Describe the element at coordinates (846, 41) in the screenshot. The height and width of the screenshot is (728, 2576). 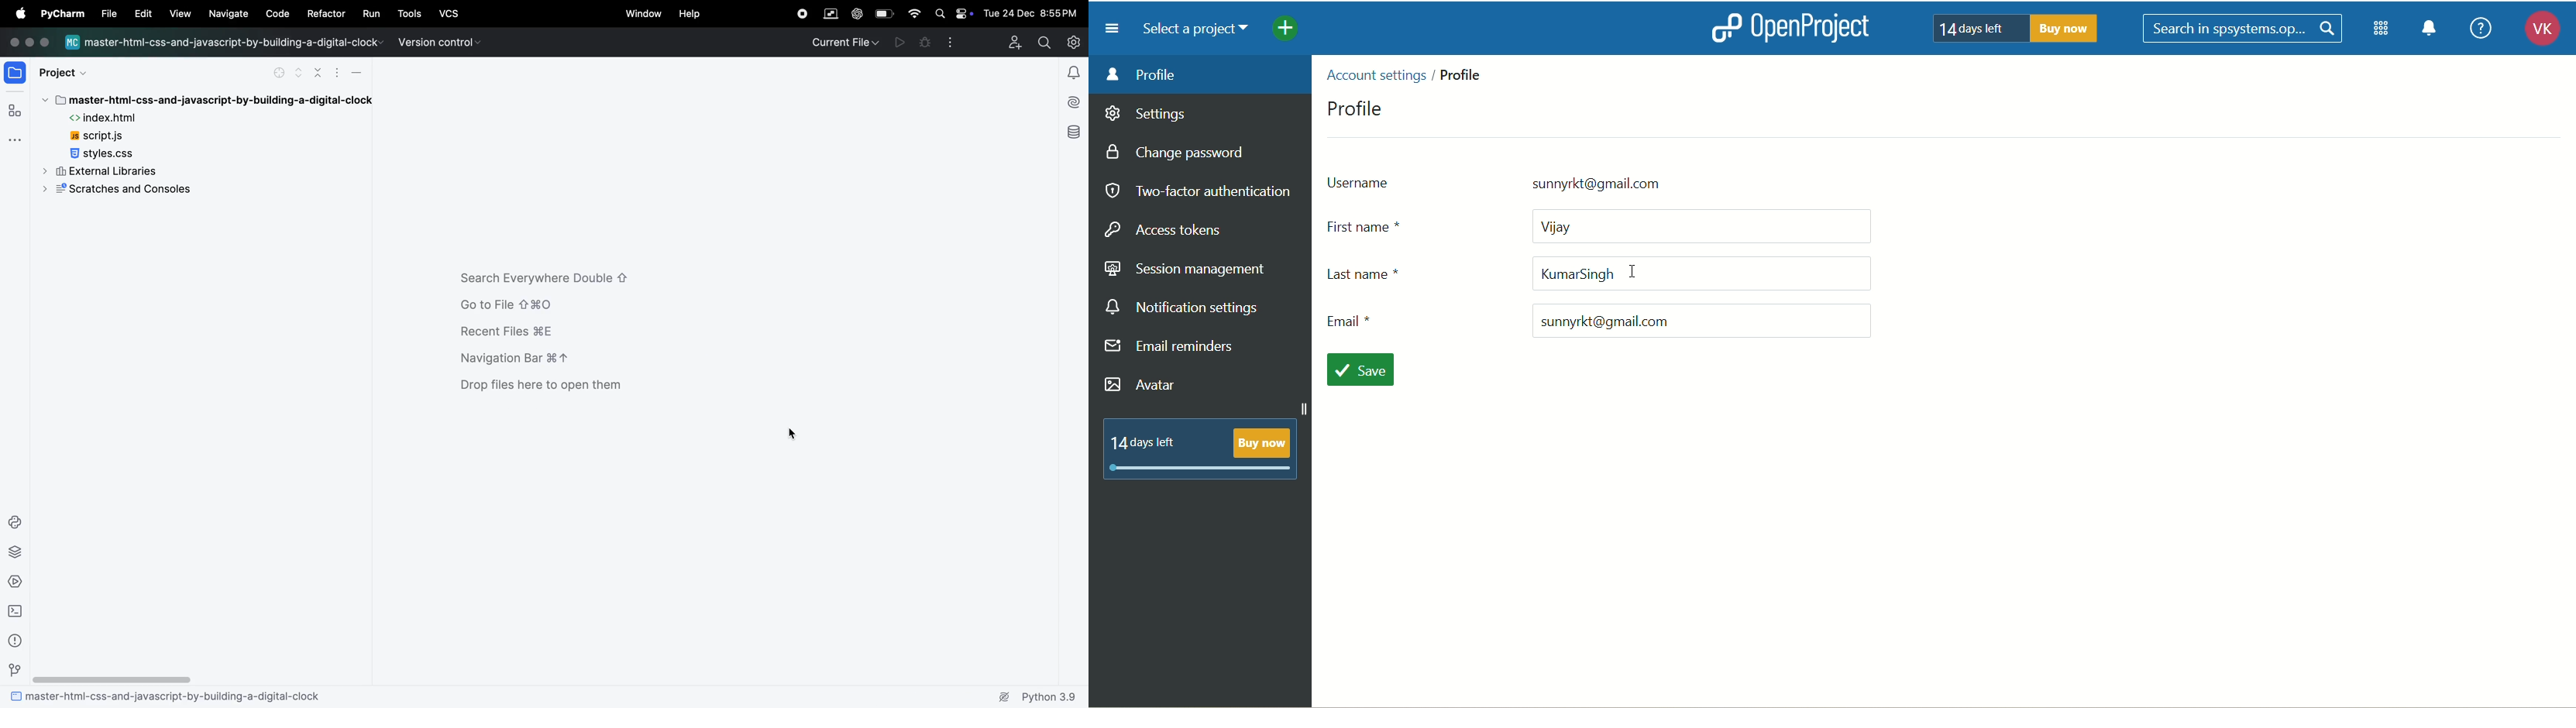
I see `current file` at that location.